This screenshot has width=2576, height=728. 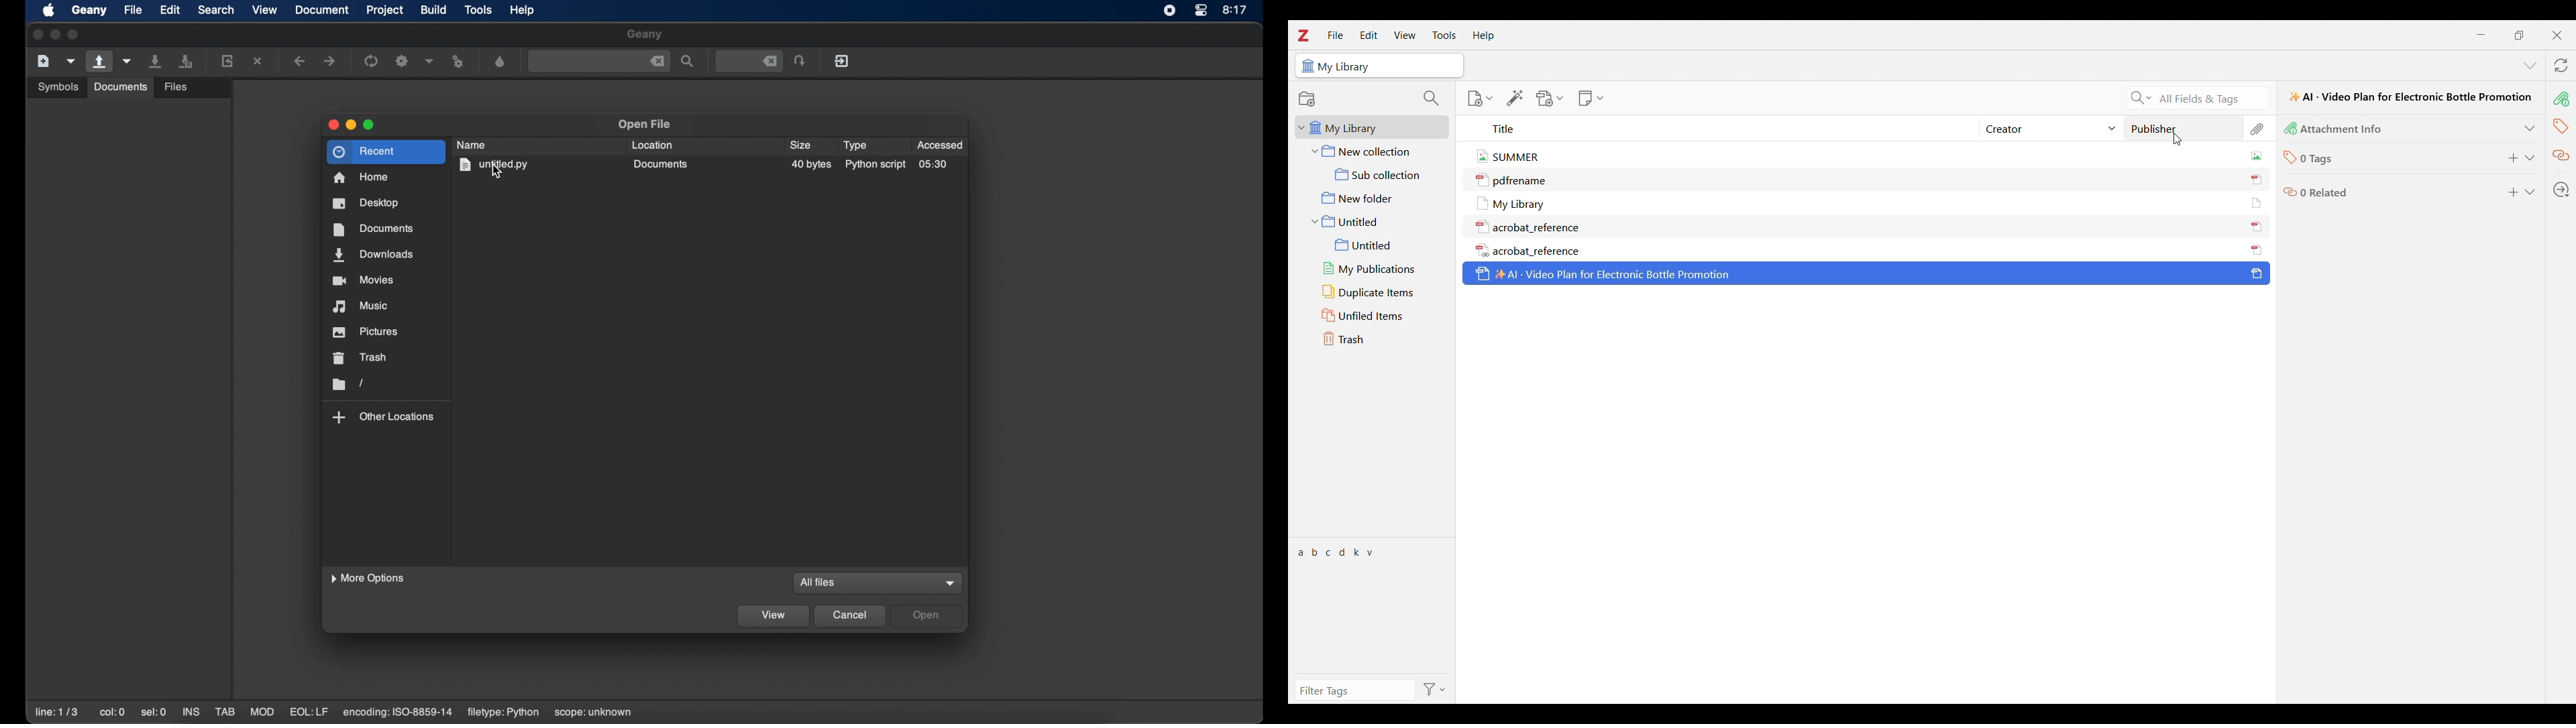 I want to click on Search criteria options, so click(x=2142, y=98).